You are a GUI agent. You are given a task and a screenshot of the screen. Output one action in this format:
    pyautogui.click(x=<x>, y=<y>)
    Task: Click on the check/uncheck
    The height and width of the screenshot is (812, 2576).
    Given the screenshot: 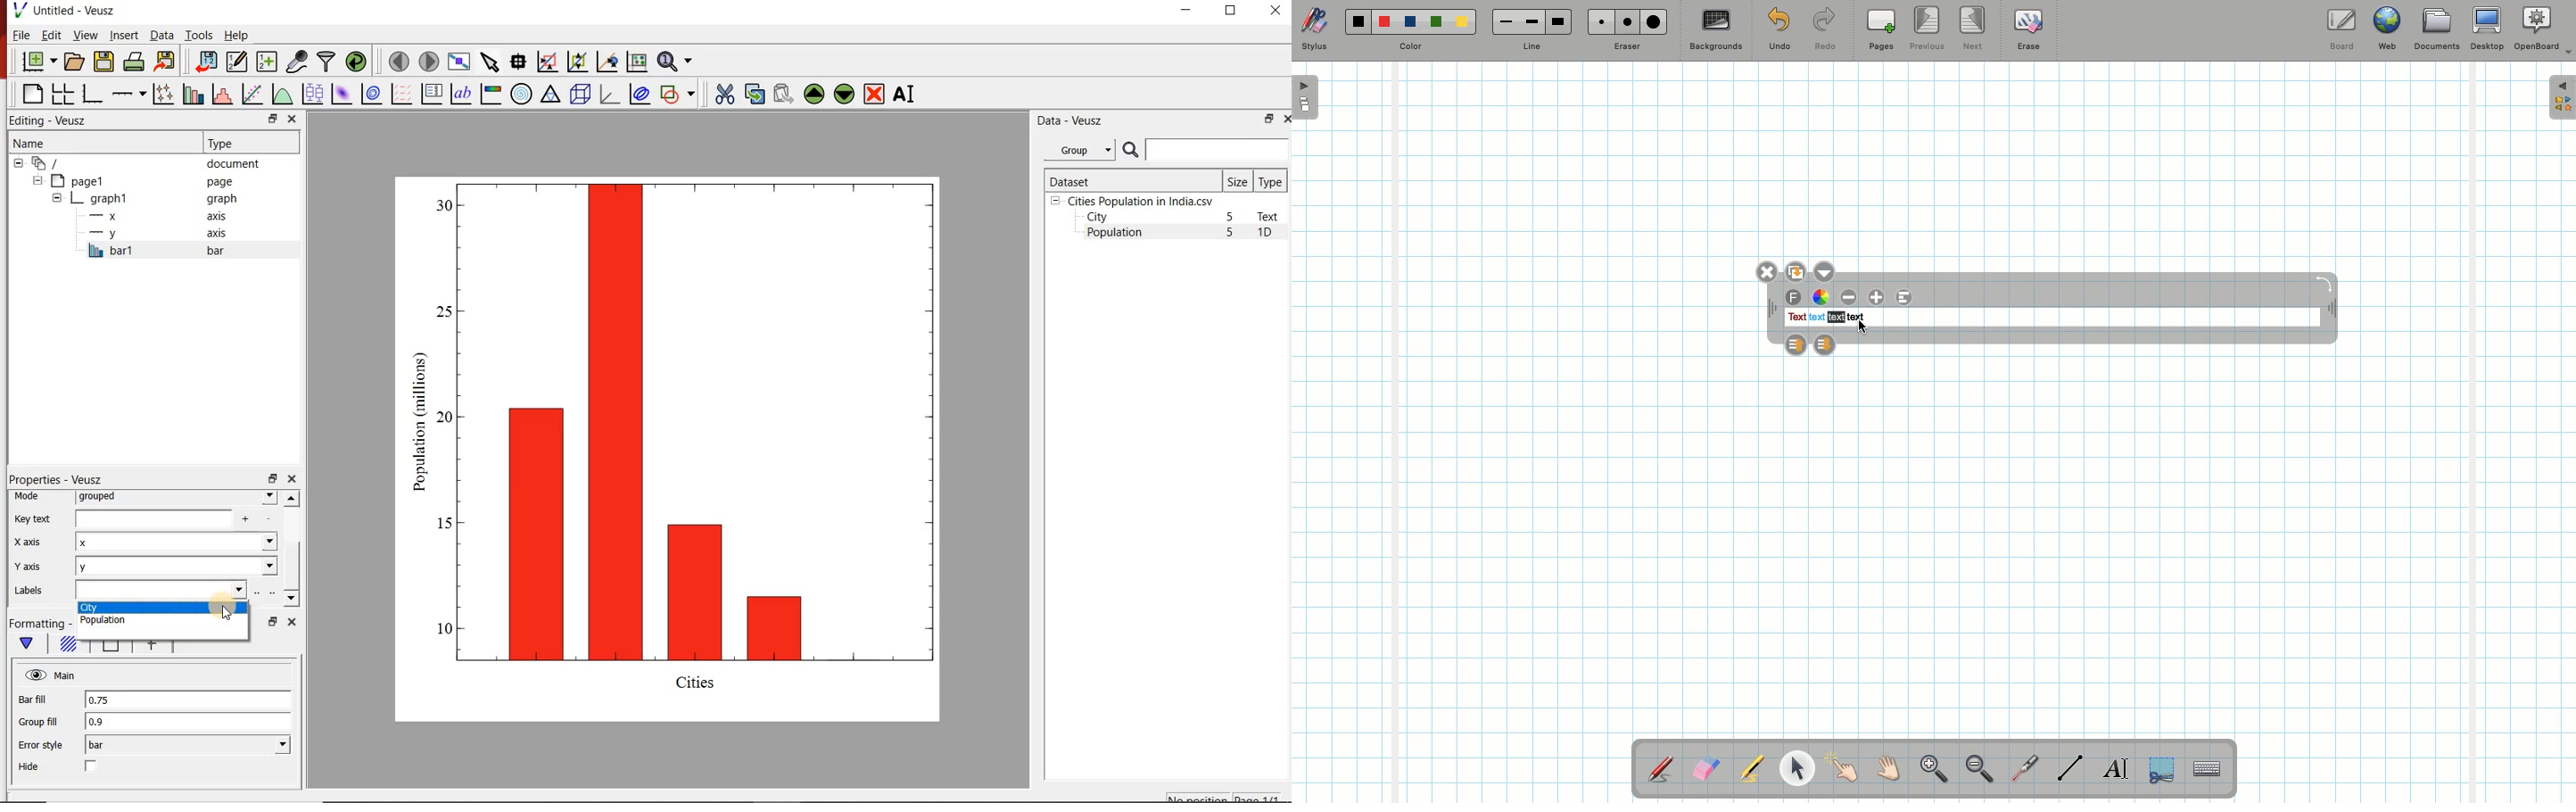 What is the action you would take?
    pyautogui.click(x=92, y=768)
    